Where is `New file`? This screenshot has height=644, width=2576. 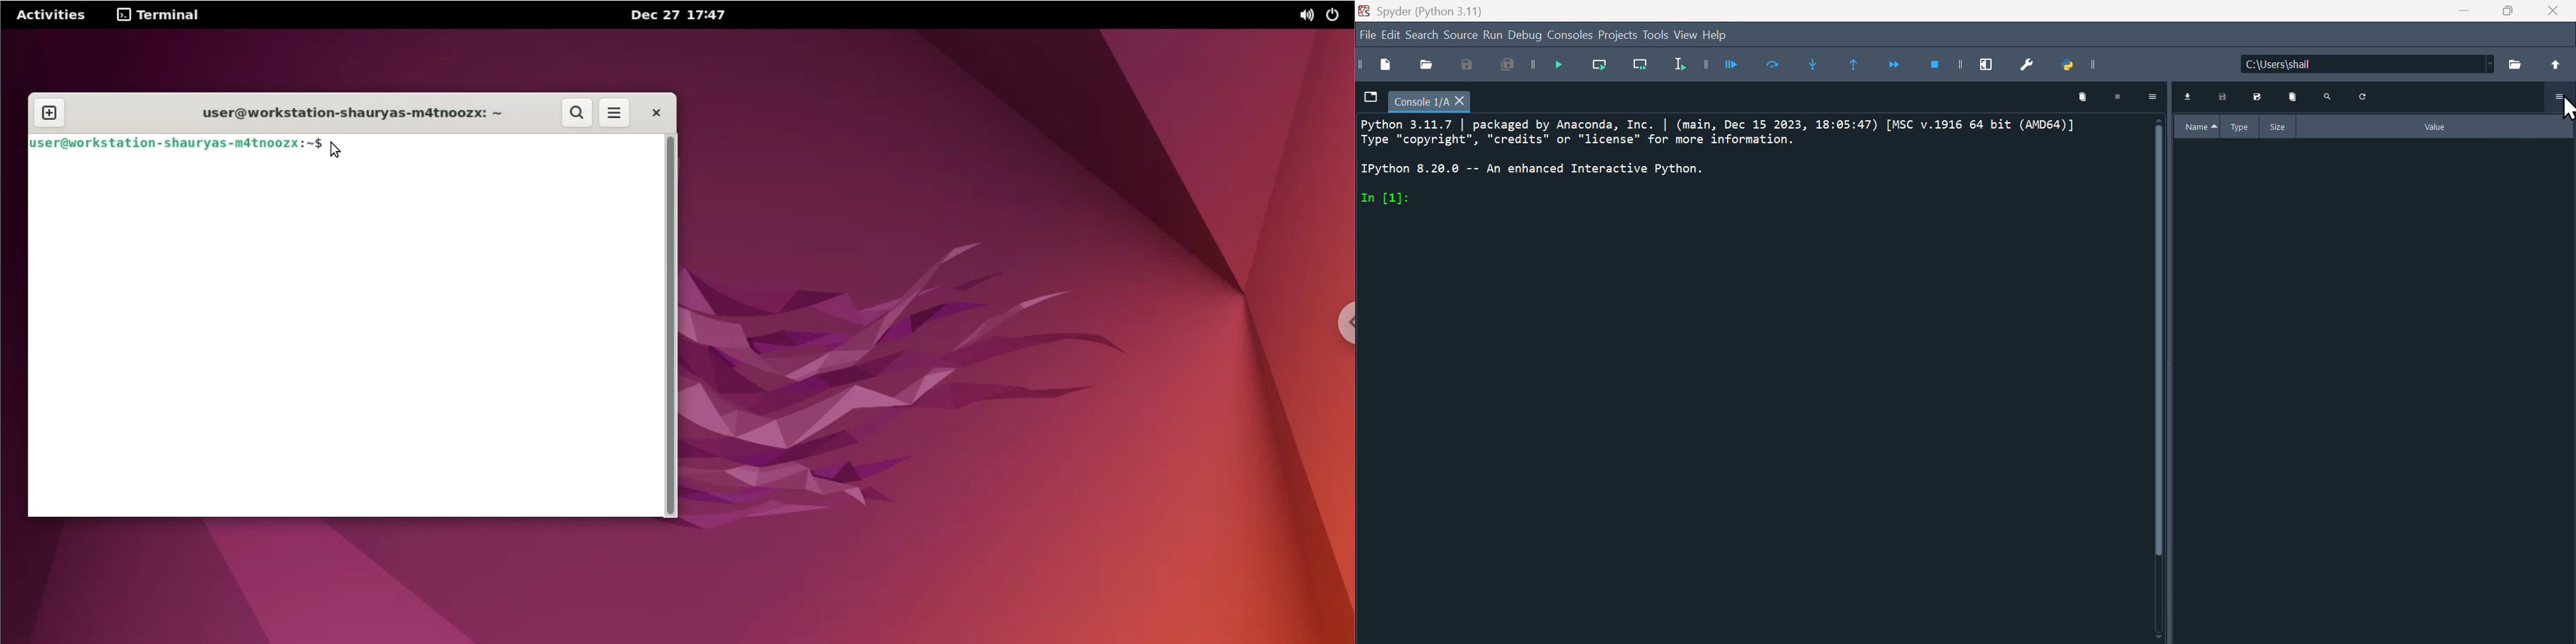 New file is located at coordinates (1378, 65).